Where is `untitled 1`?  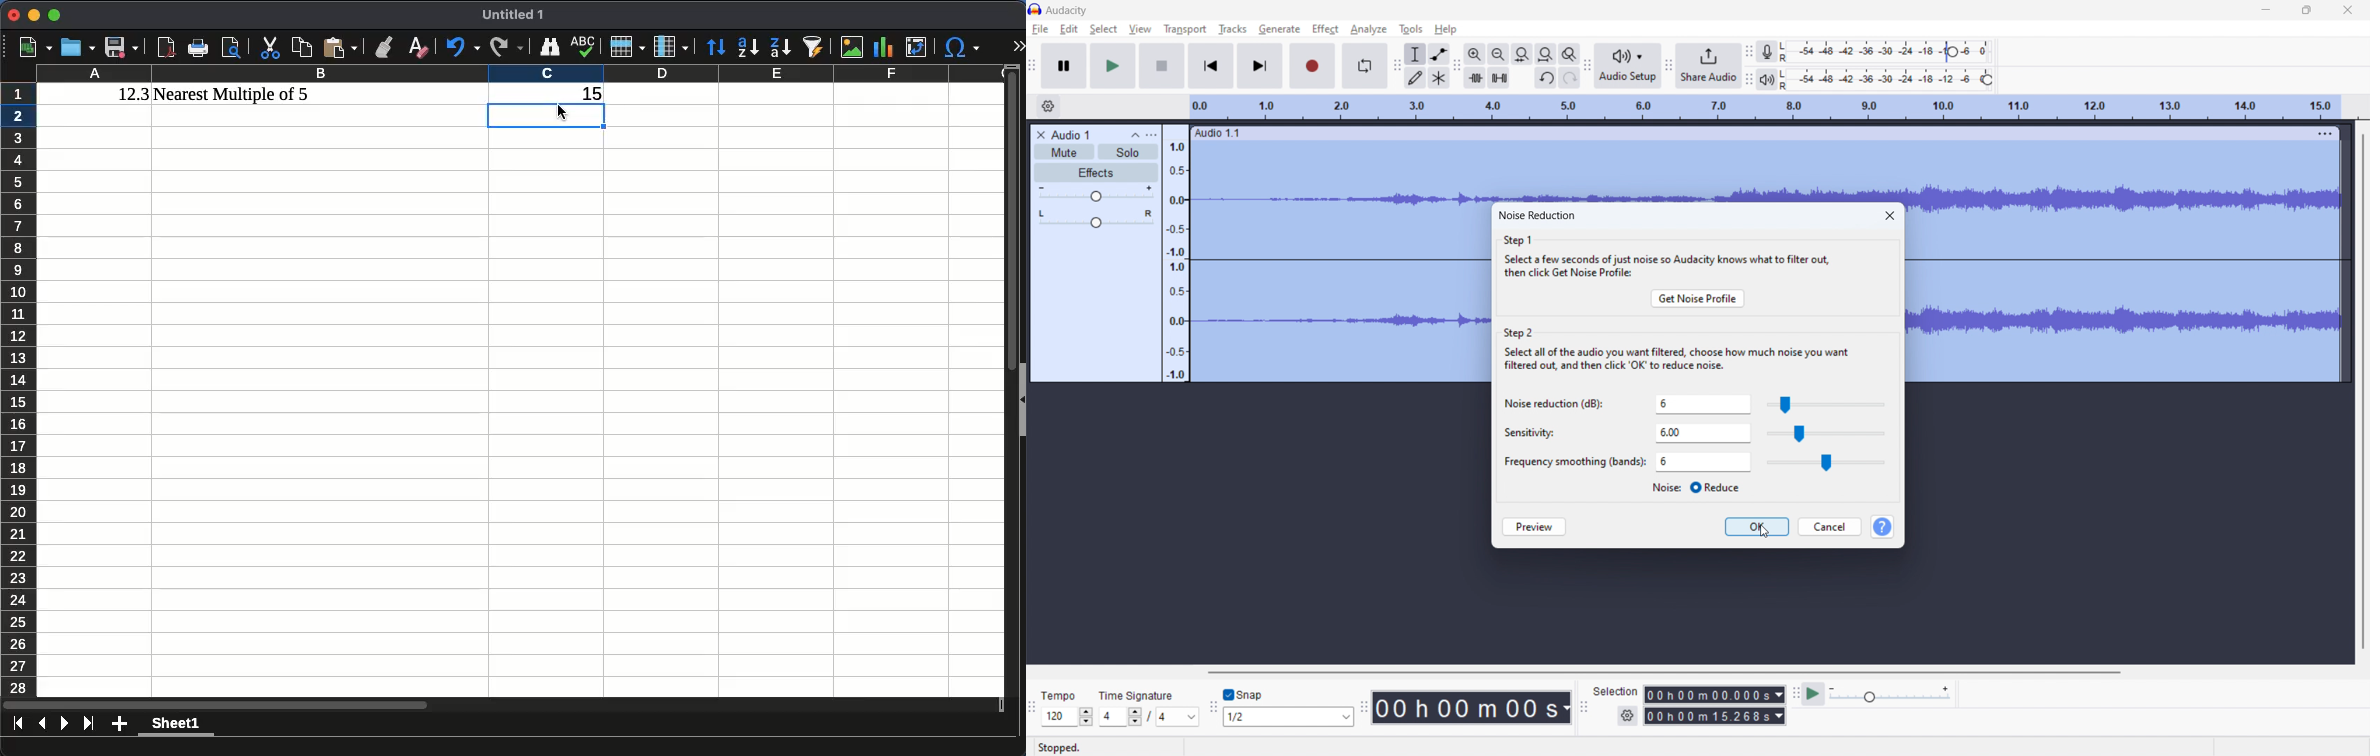
untitled 1 is located at coordinates (513, 15).